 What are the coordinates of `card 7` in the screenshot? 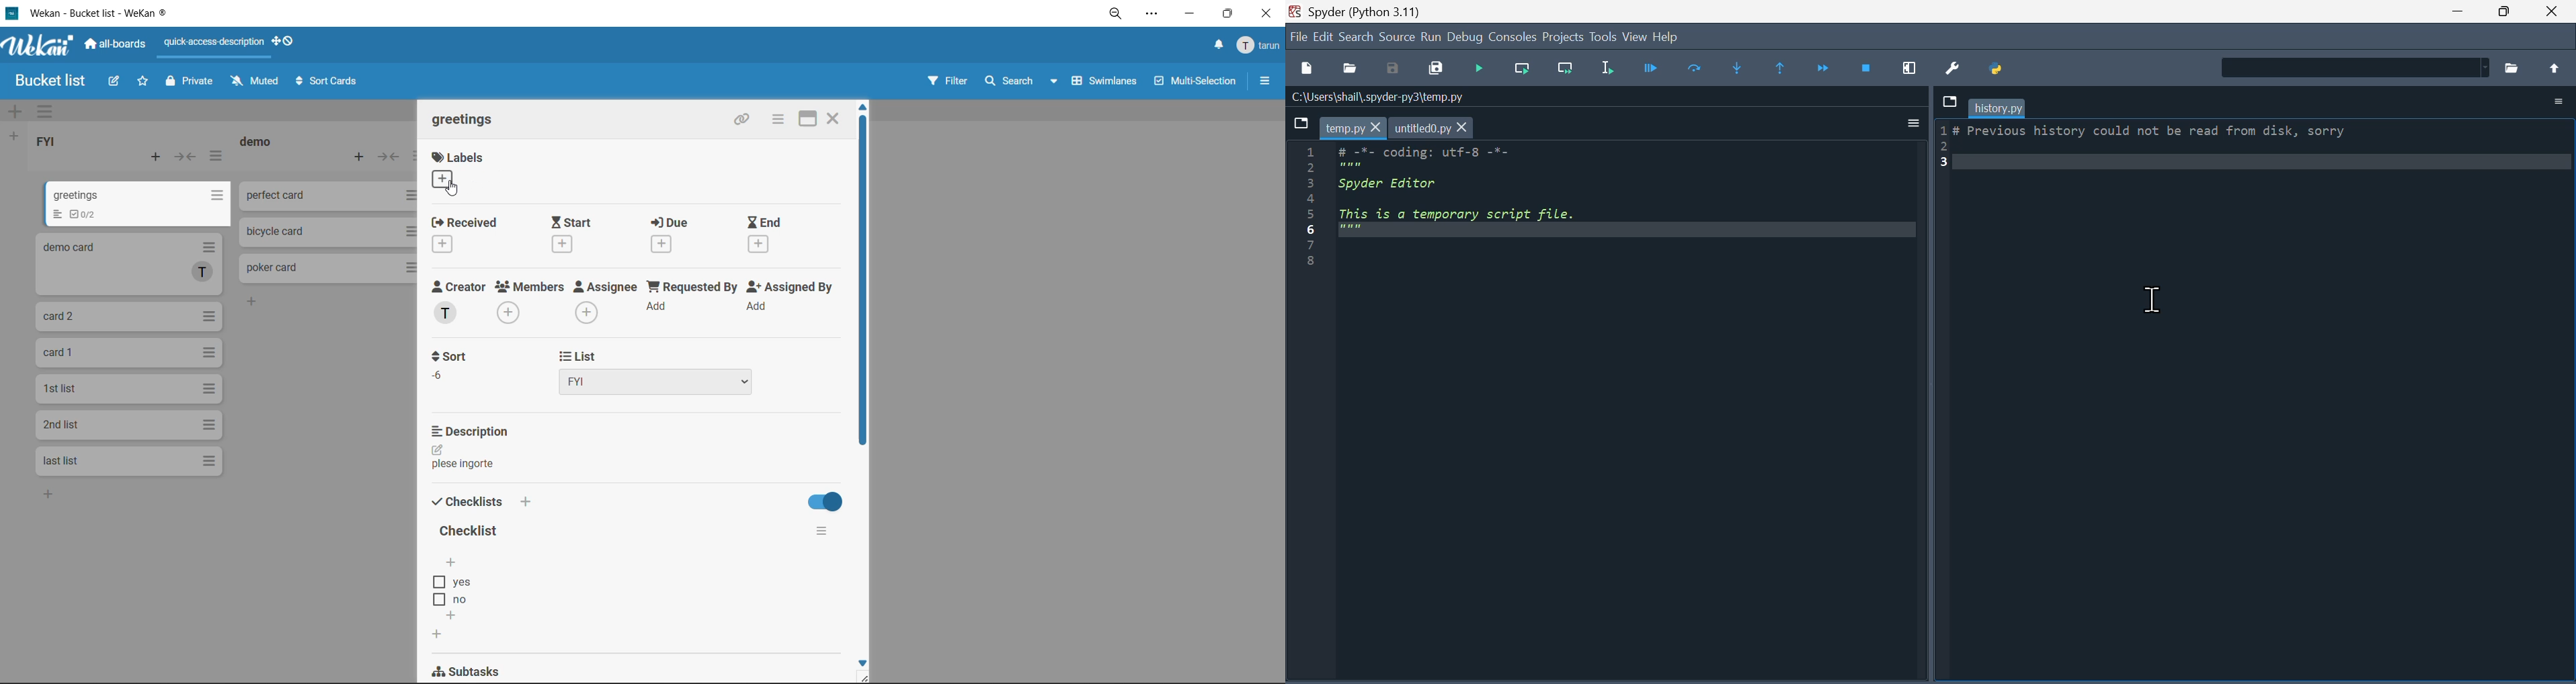 It's located at (125, 460).